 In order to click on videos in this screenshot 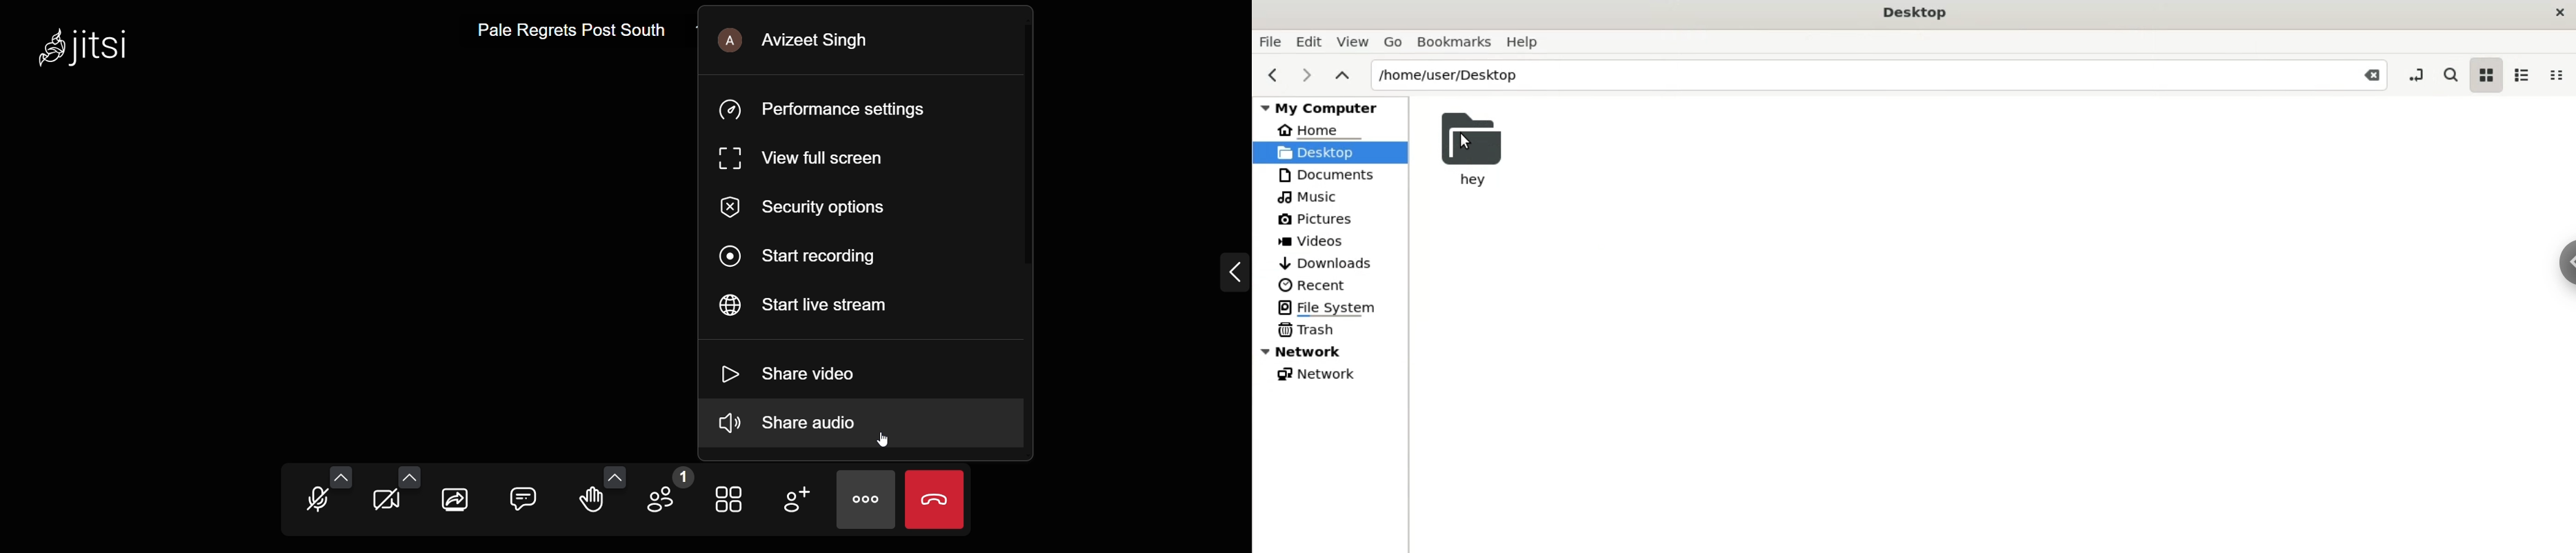, I will do `click(1315, 240)`.